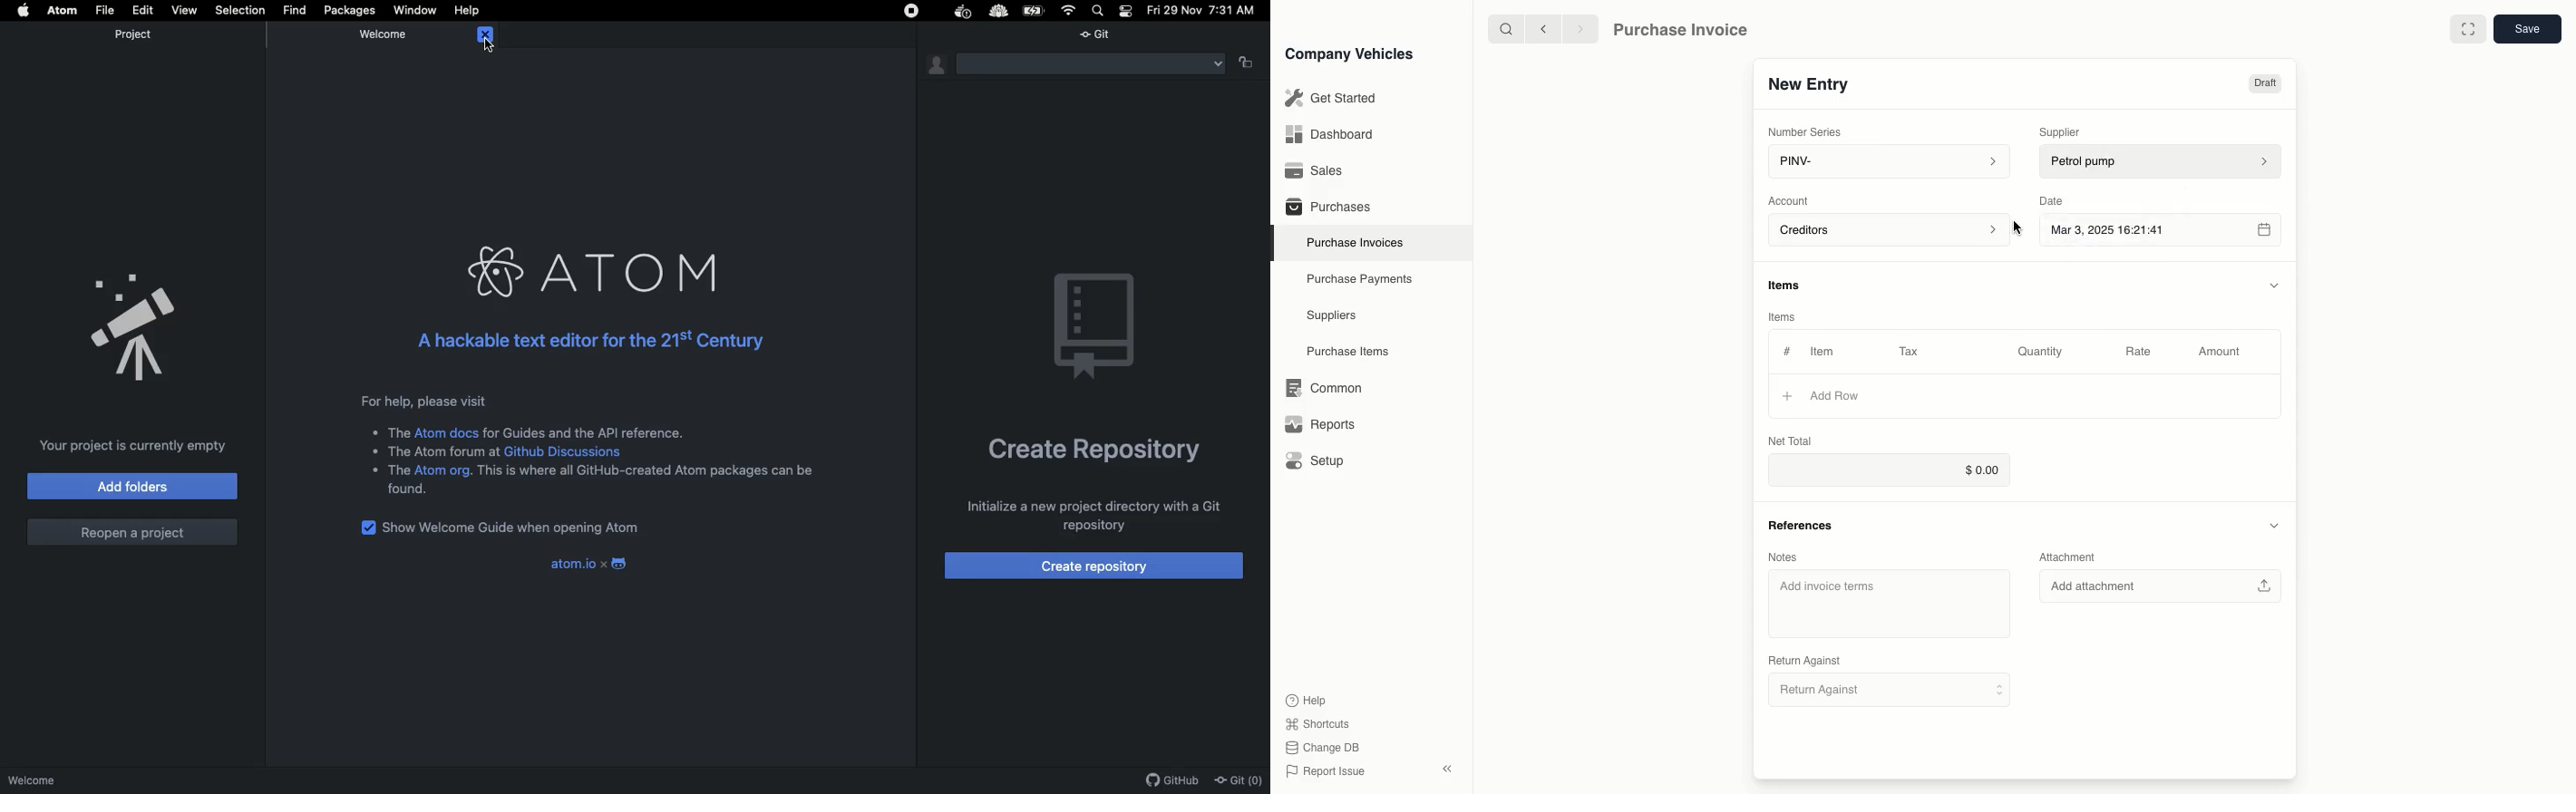  What do you see at coordinates (1341, 352) in the screenshot?
I see `Purchase items` at bounding box center [1341, 352].